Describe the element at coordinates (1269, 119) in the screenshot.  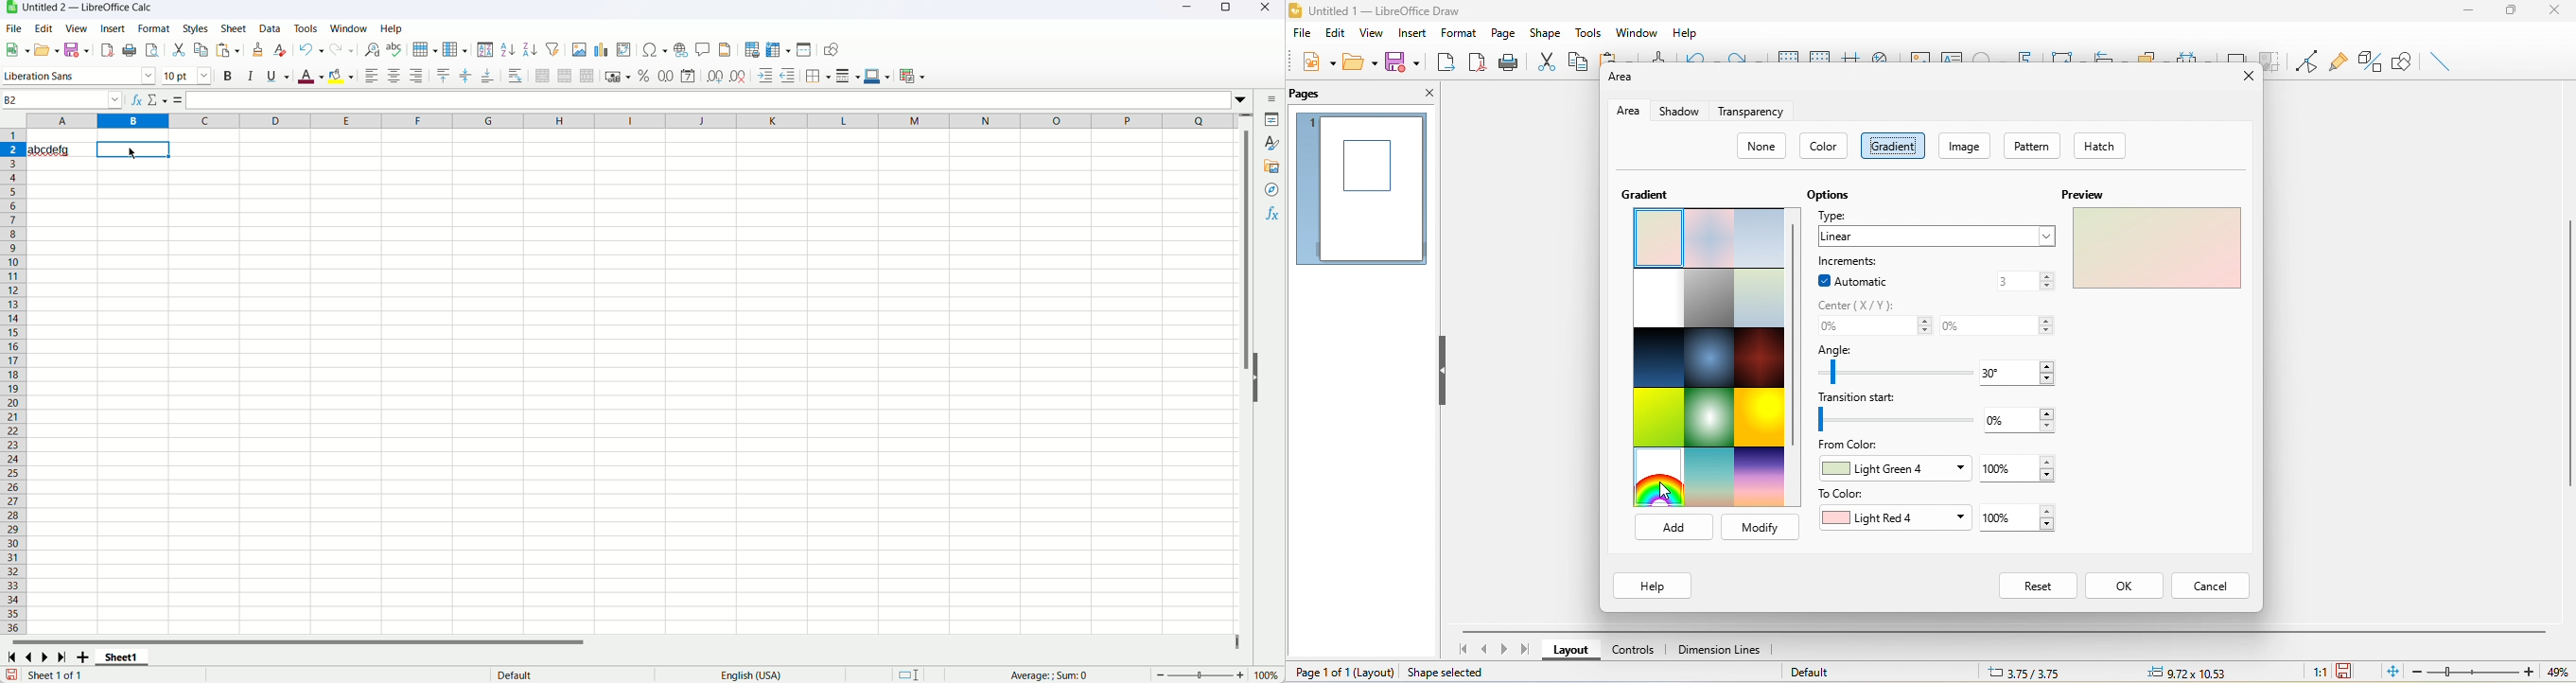
I see `properties` at that location.